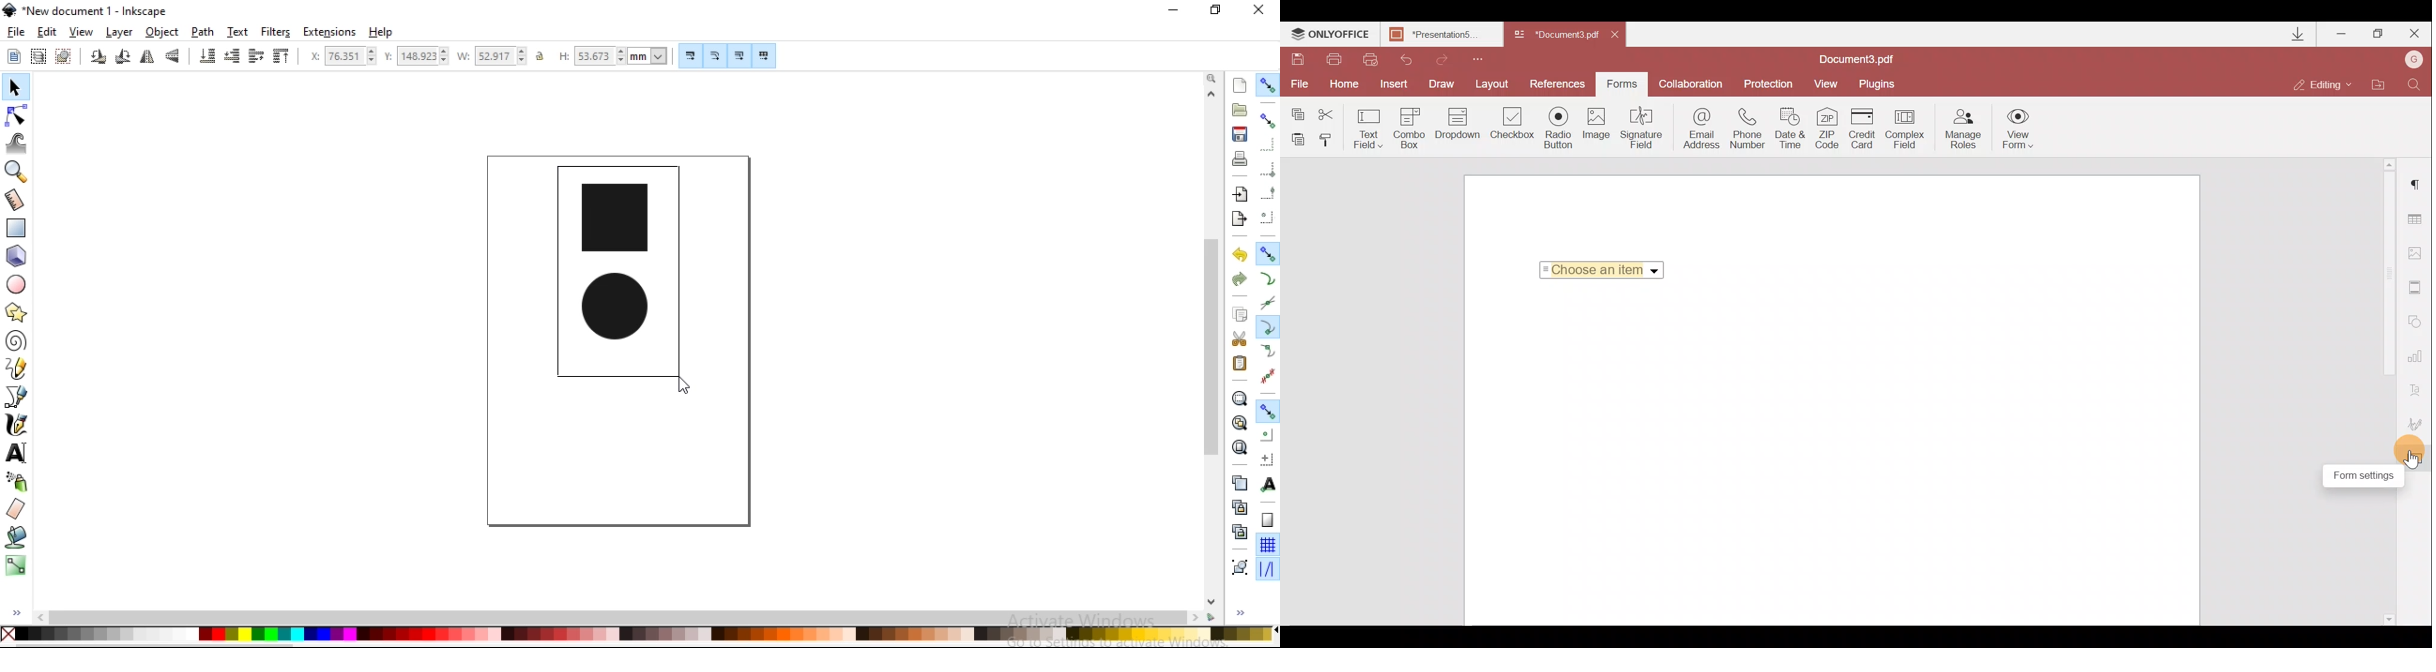 This screenshot has height=672, width=2436. I want to click on select all objects in all visible and unlocked layers, so click(37, 56).